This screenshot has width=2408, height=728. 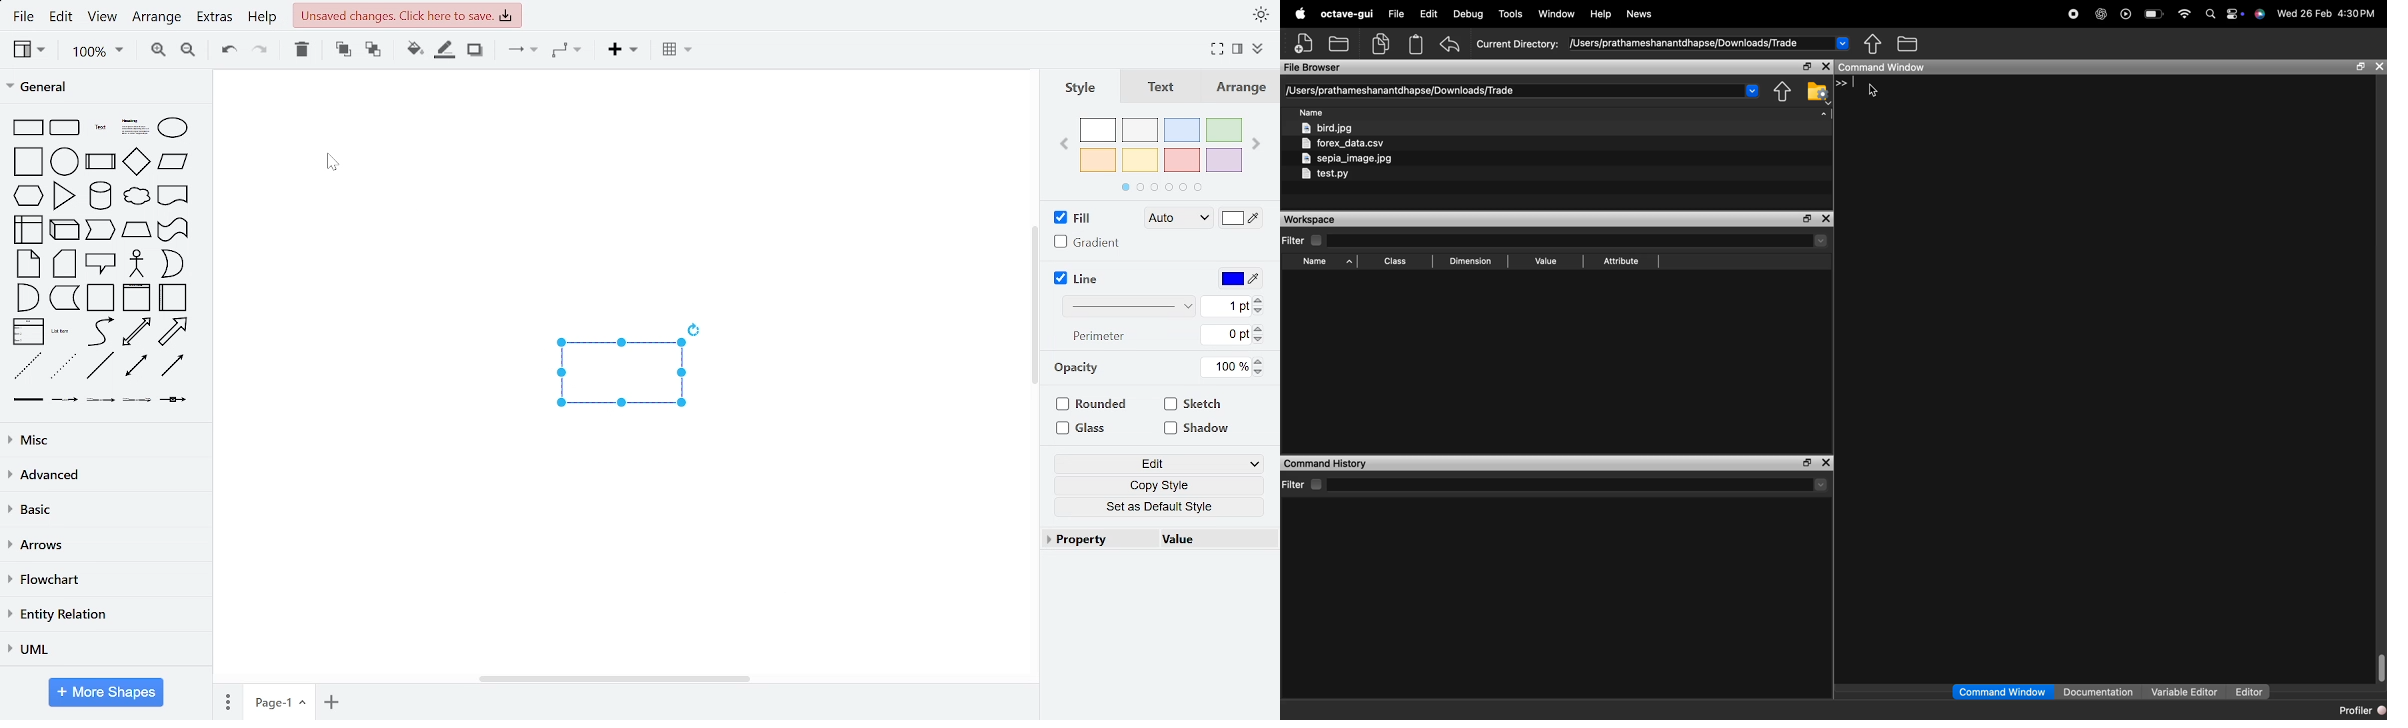 I want to click on current opacity, so click(x=1227, y=368).